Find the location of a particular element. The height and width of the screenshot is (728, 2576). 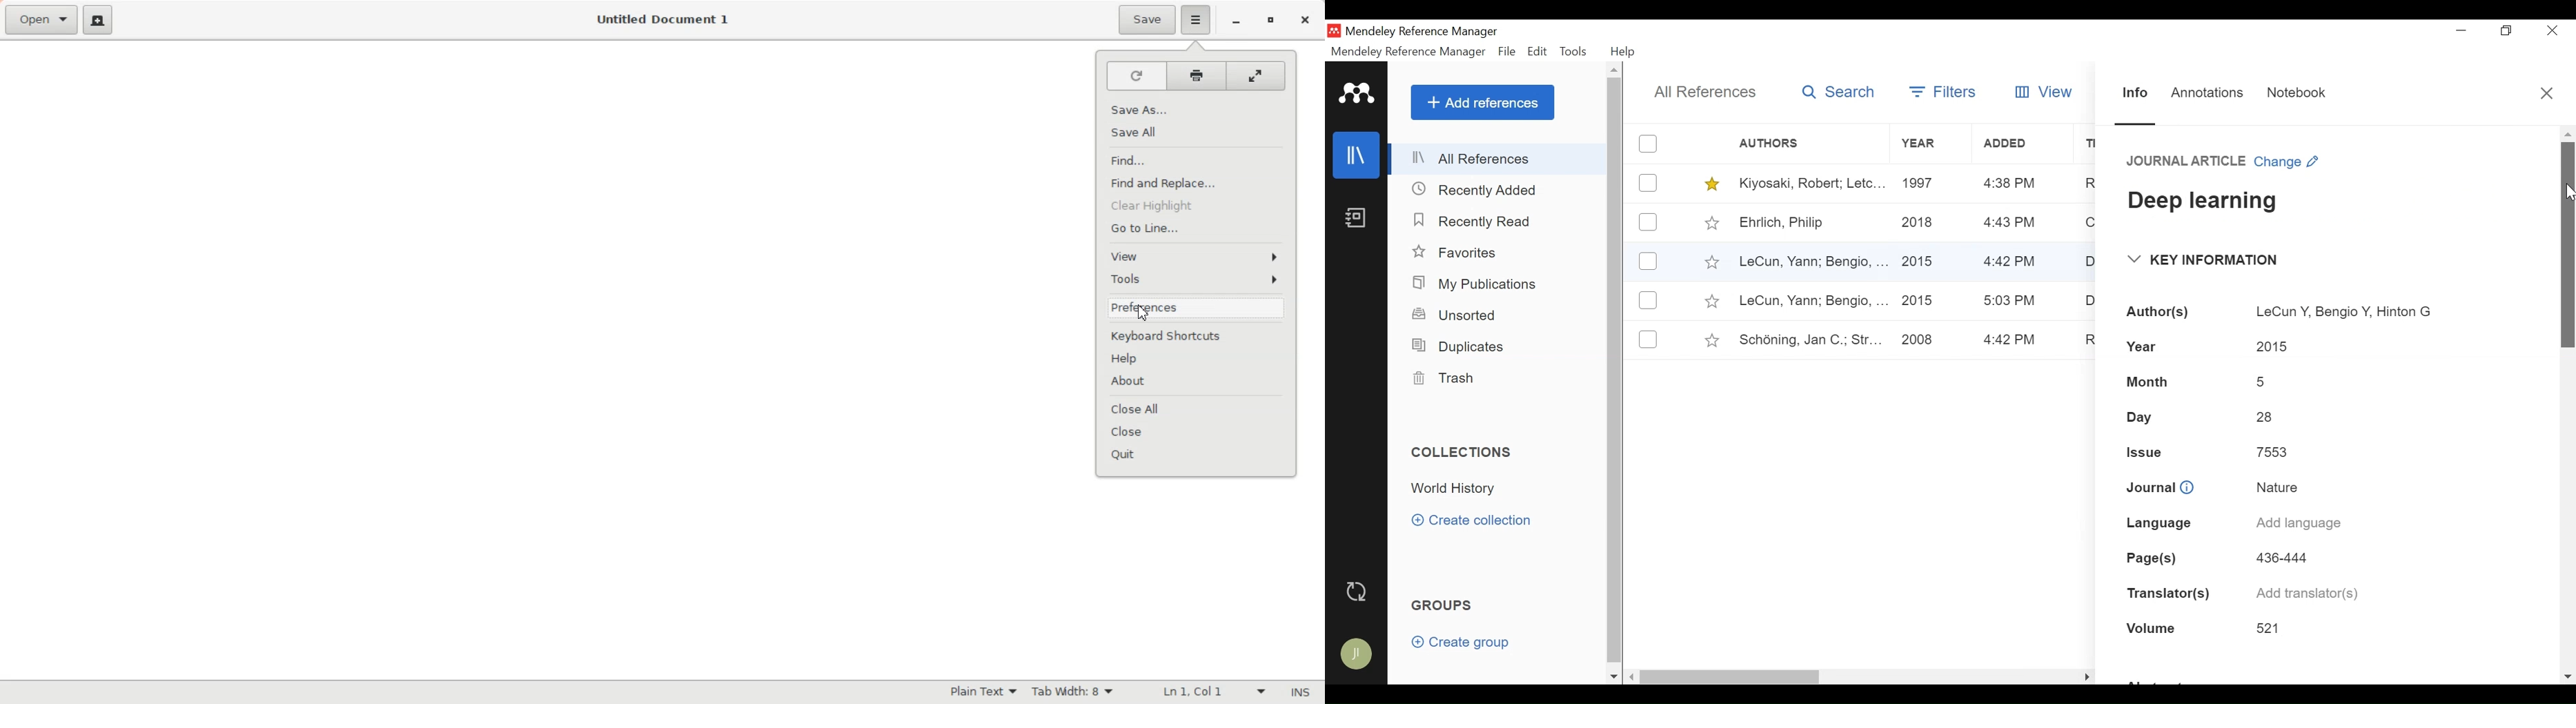

Tools is located at coordinates (1576, 51).